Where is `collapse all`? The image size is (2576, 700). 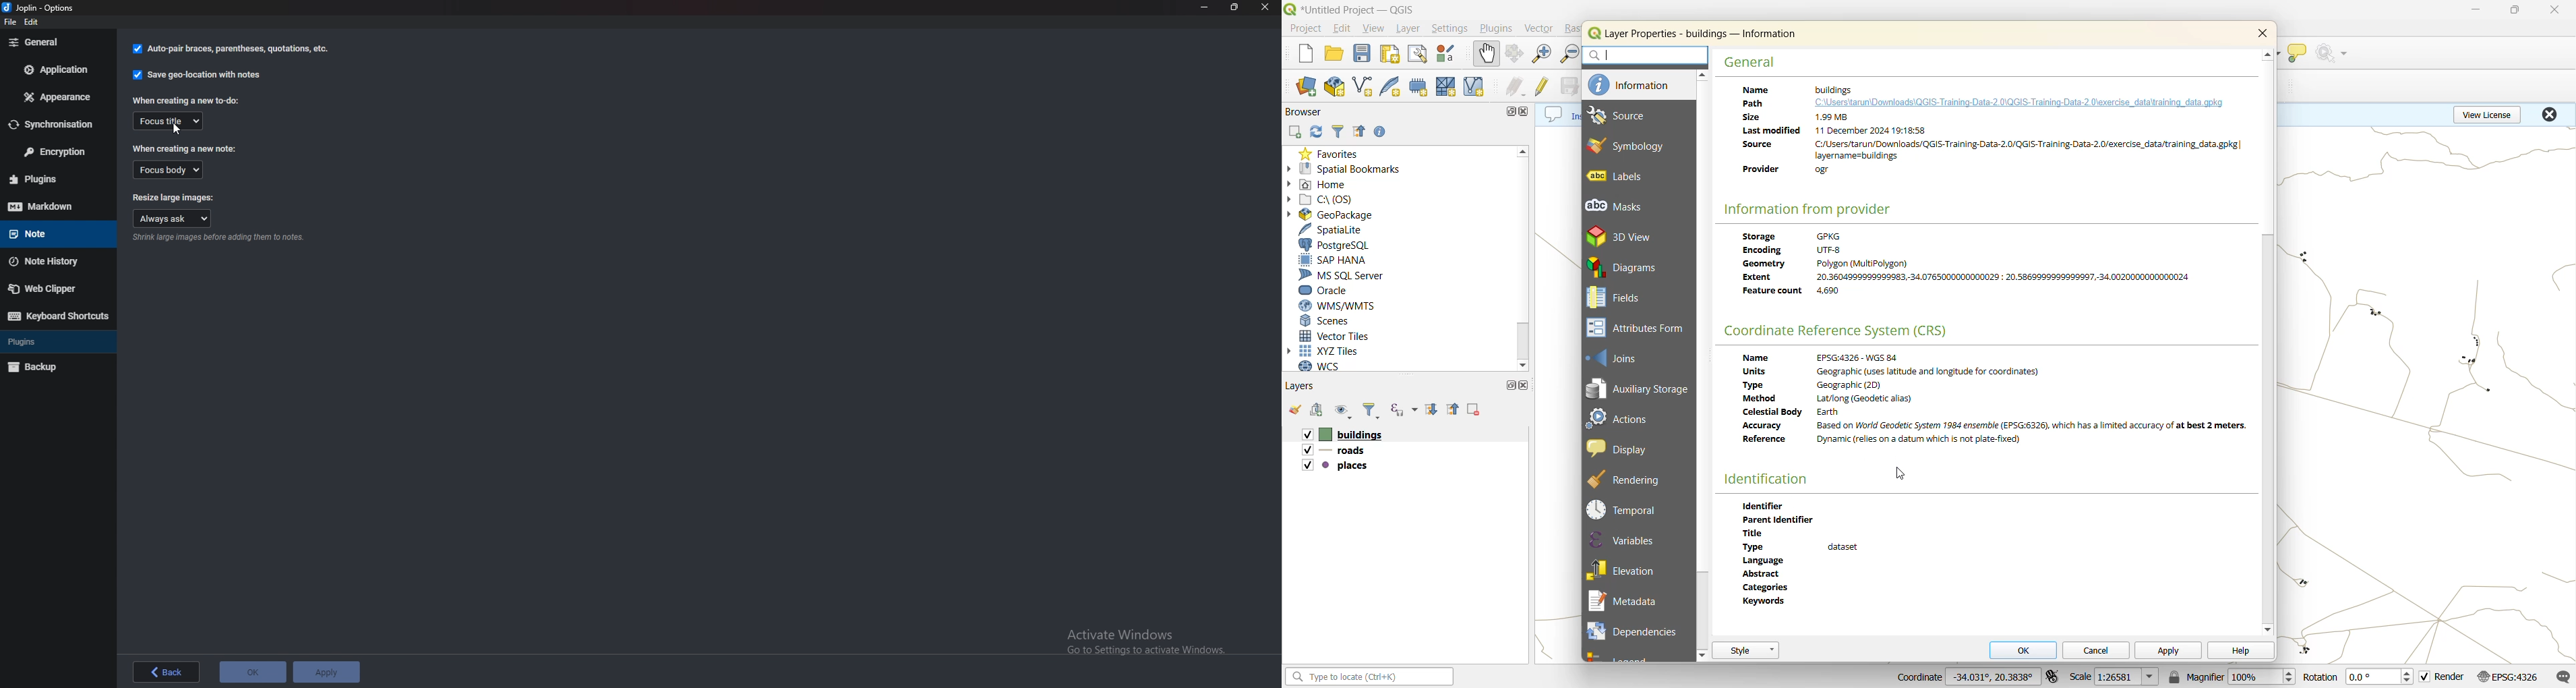
collapse all is located at coordinates (1454, 409).